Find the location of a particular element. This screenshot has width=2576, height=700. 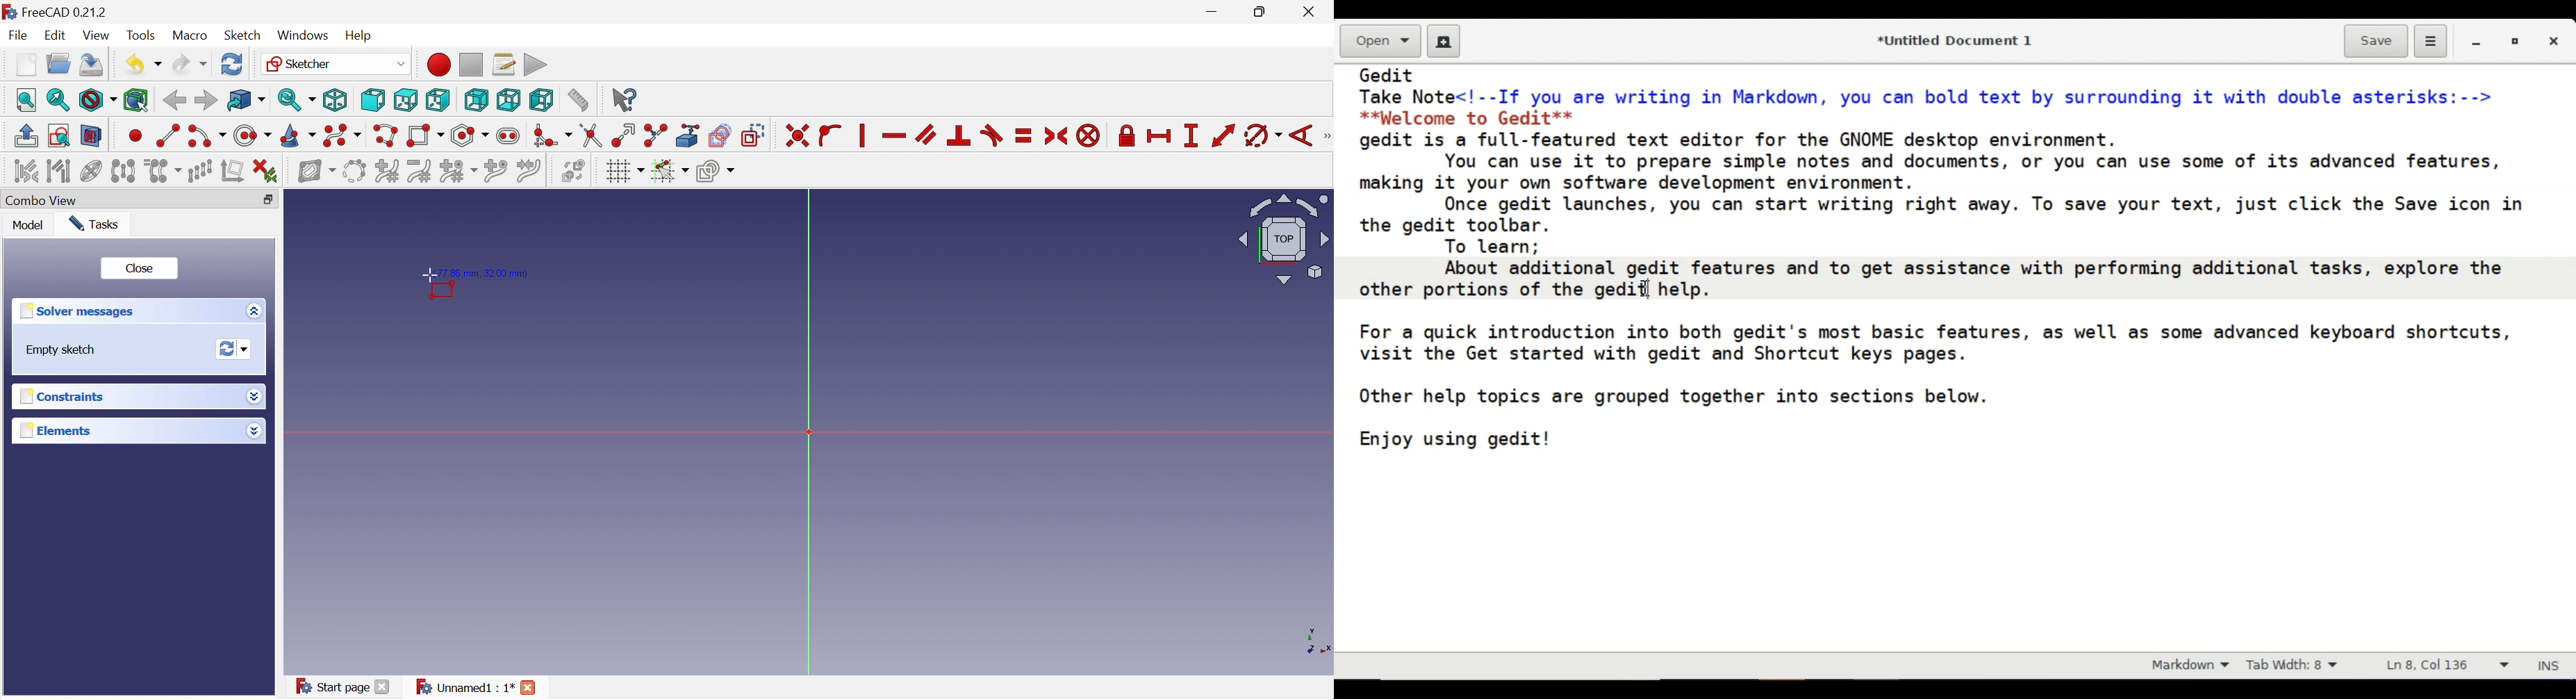

Refresh is located at coordinates (232, 64).